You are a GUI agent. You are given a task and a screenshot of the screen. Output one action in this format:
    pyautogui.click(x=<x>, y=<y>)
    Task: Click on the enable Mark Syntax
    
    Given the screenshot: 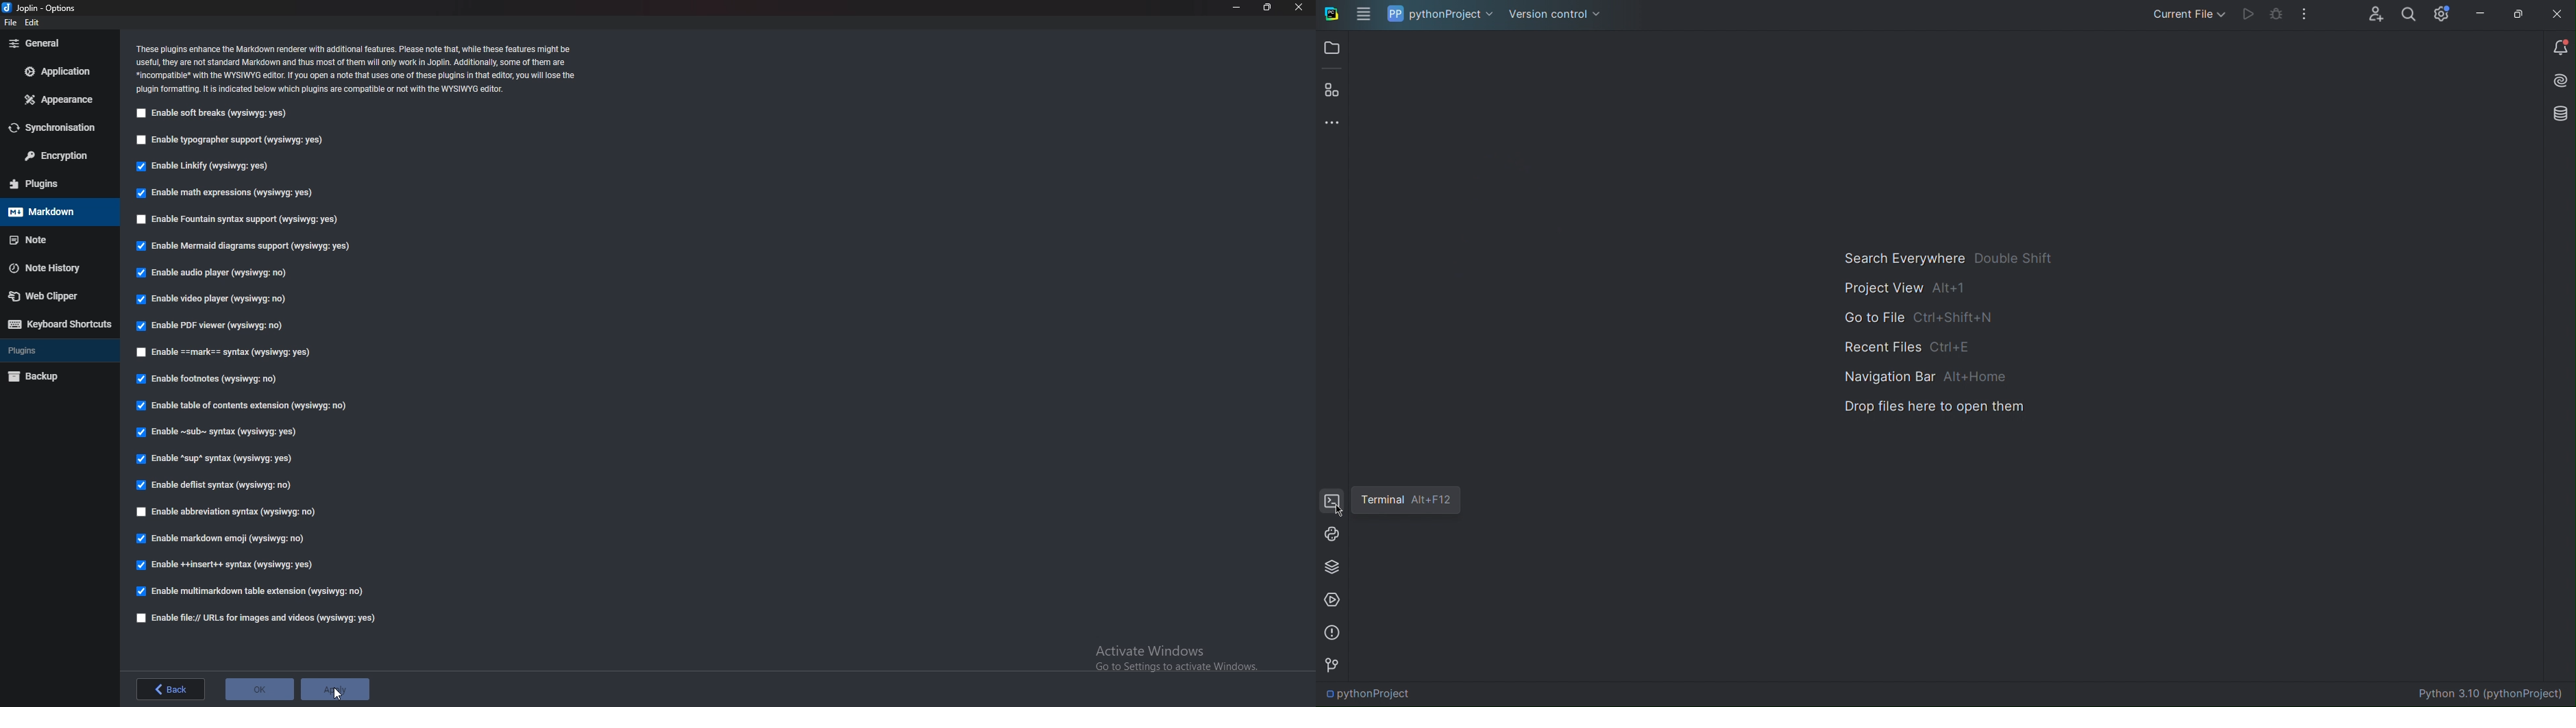 What is the action you would take?
    pyautogui.click(x=233, y=351)
    